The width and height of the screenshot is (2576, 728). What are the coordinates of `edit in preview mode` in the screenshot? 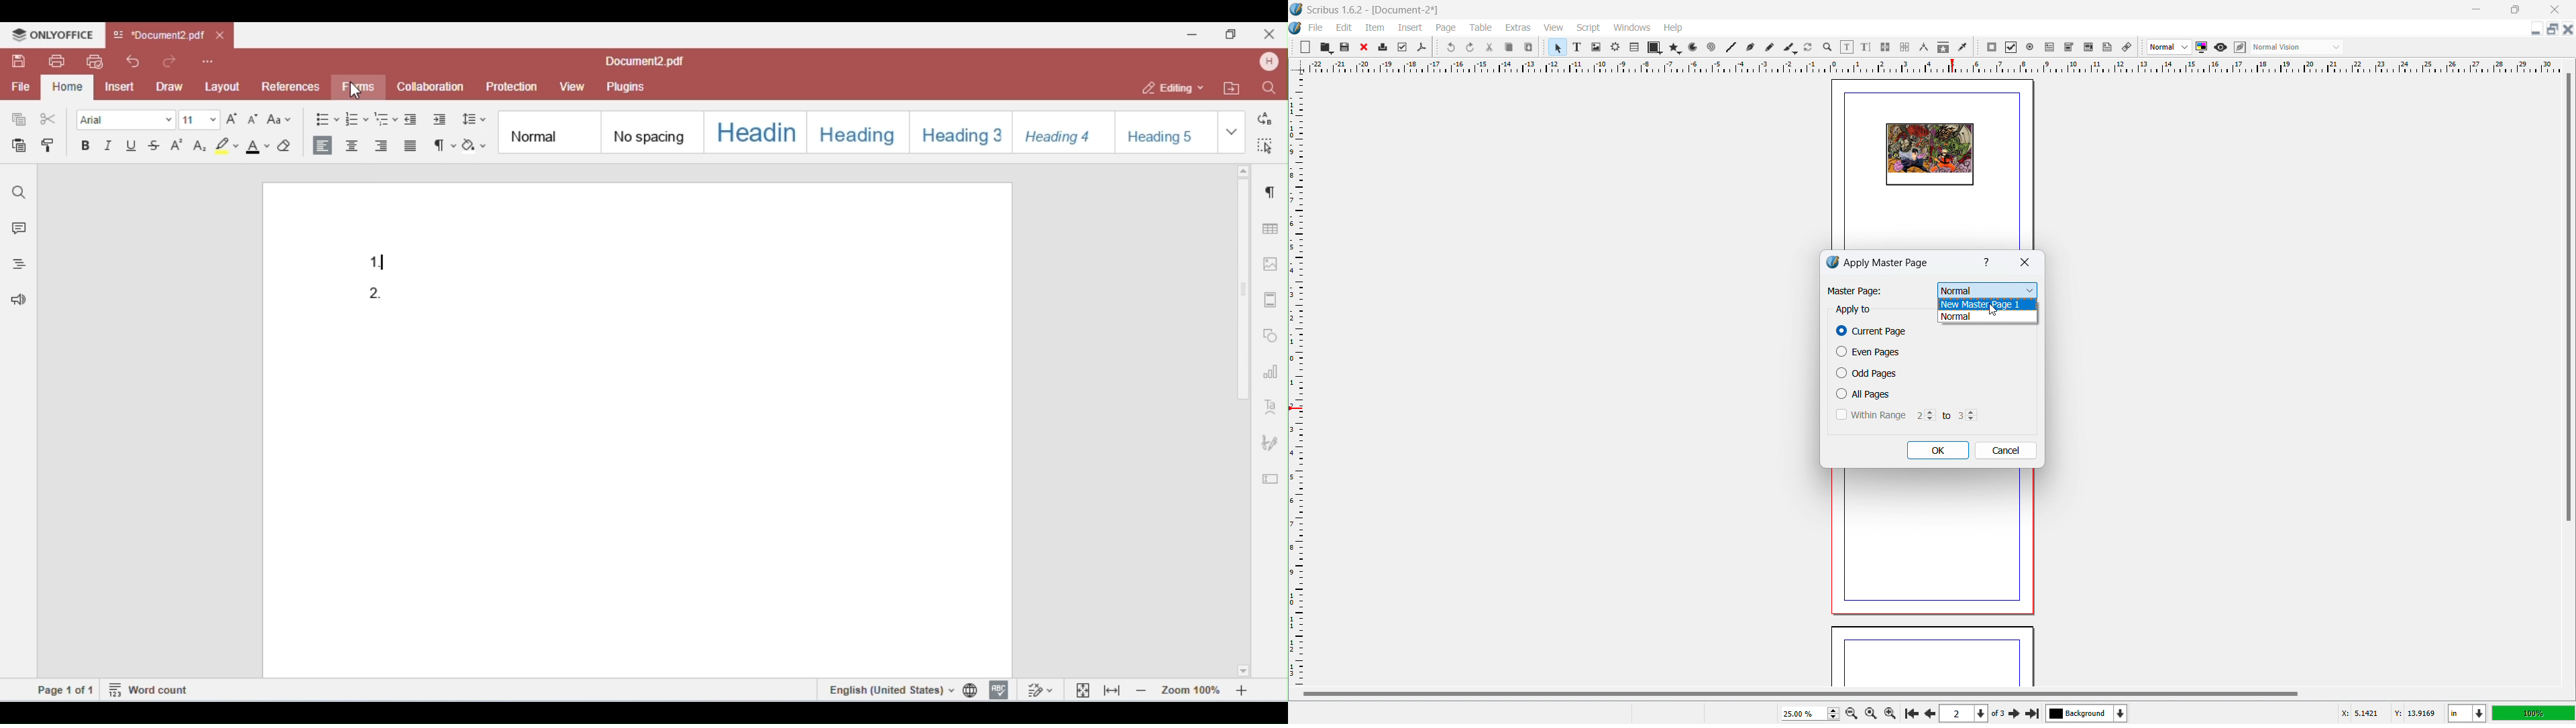 It's located at (2239, 48).